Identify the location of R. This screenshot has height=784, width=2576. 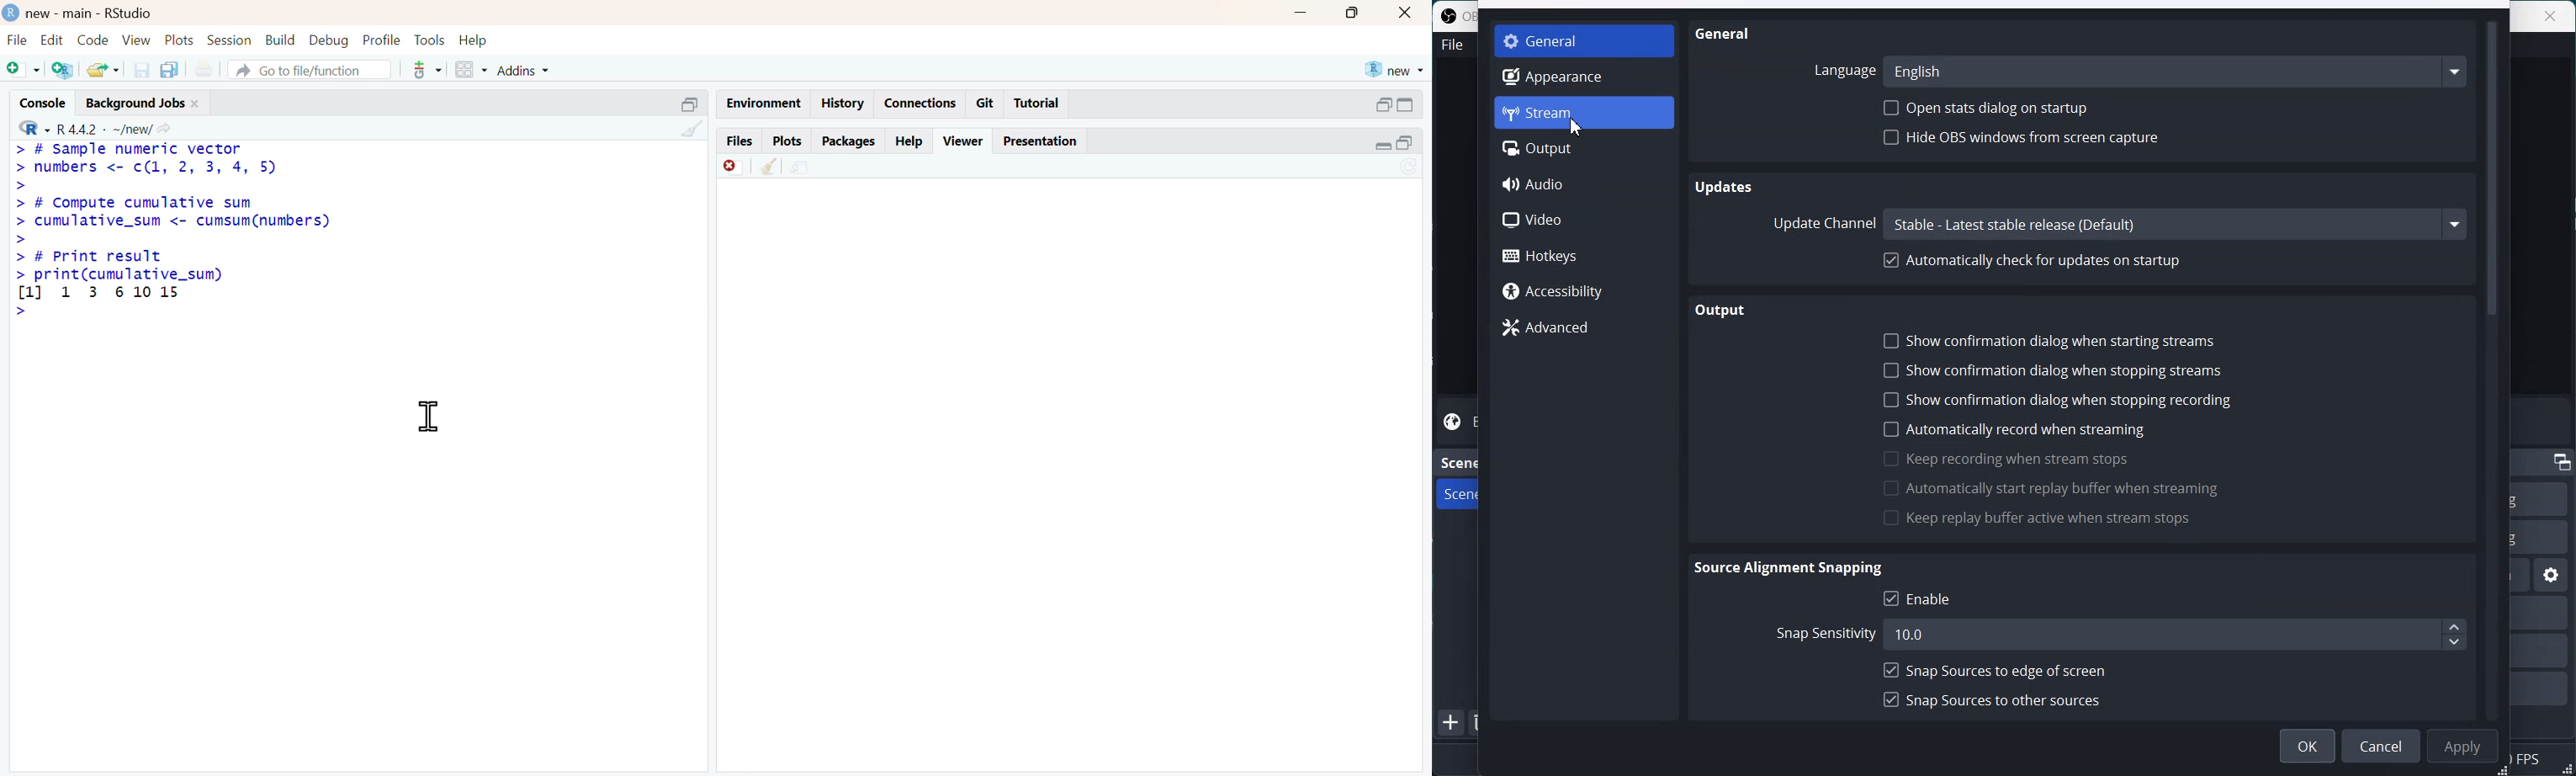
(35, 127).